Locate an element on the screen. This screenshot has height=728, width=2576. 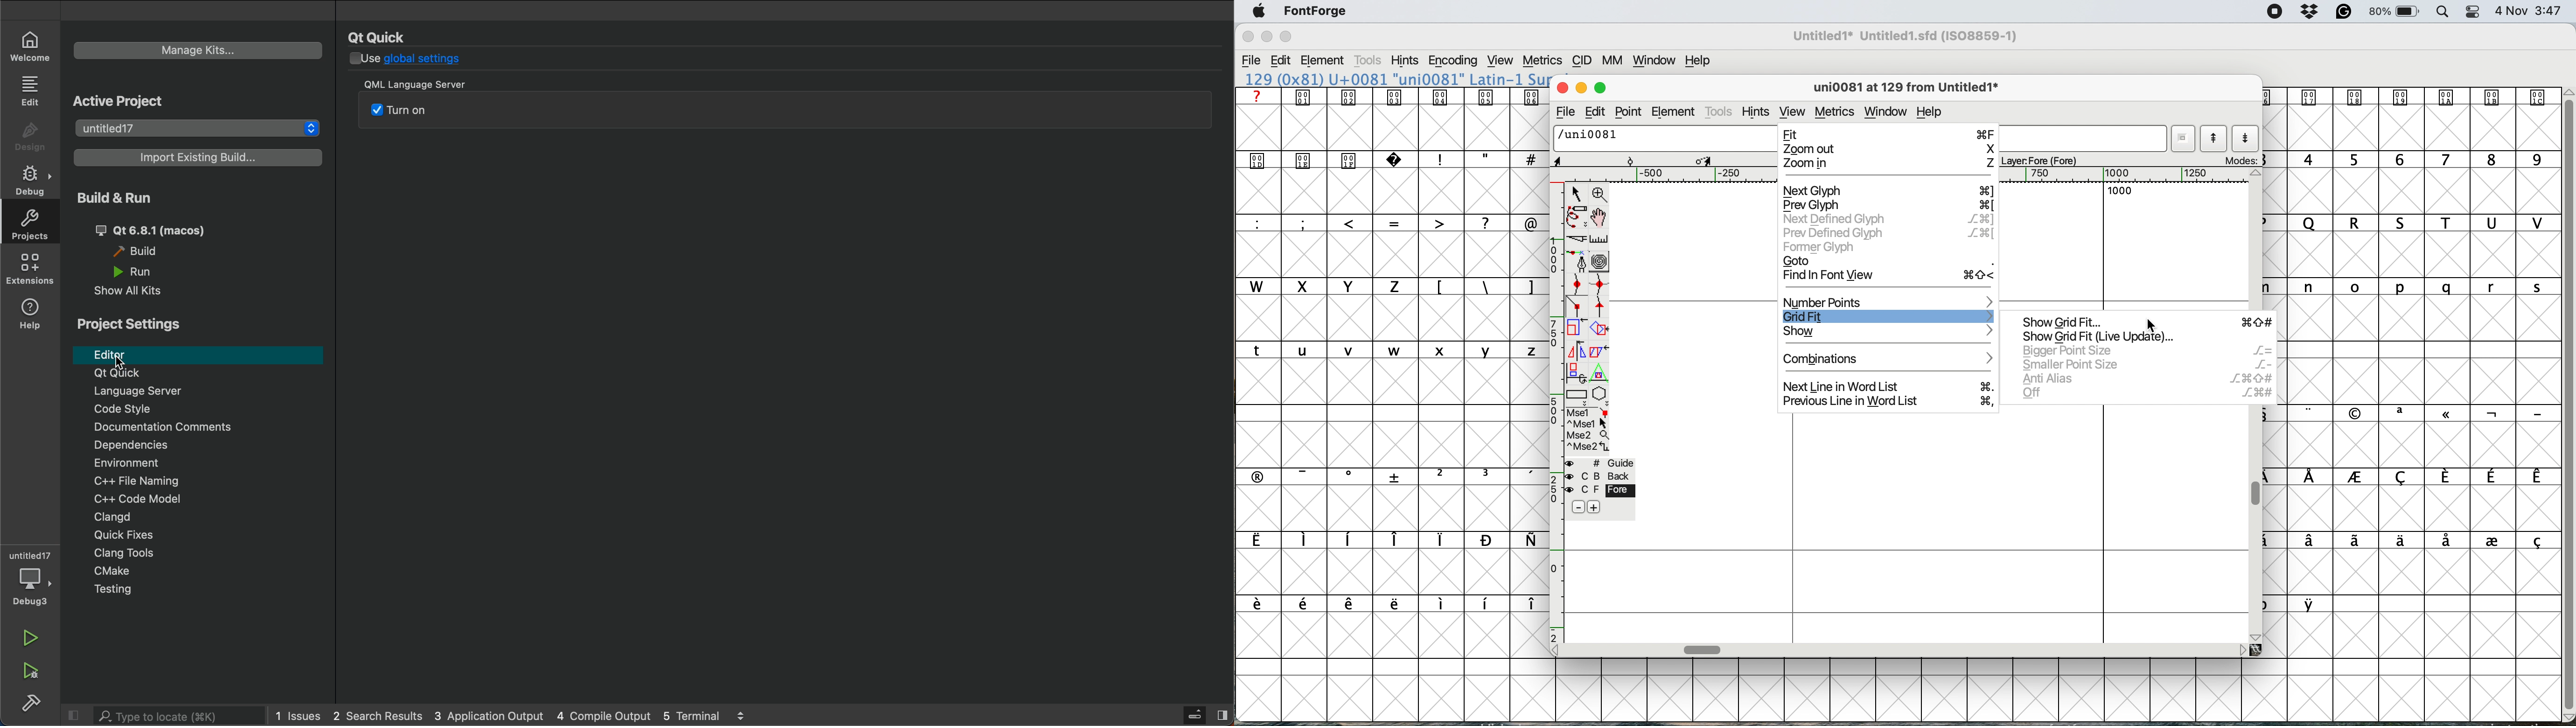
point is located at coordinates (1627, 112).